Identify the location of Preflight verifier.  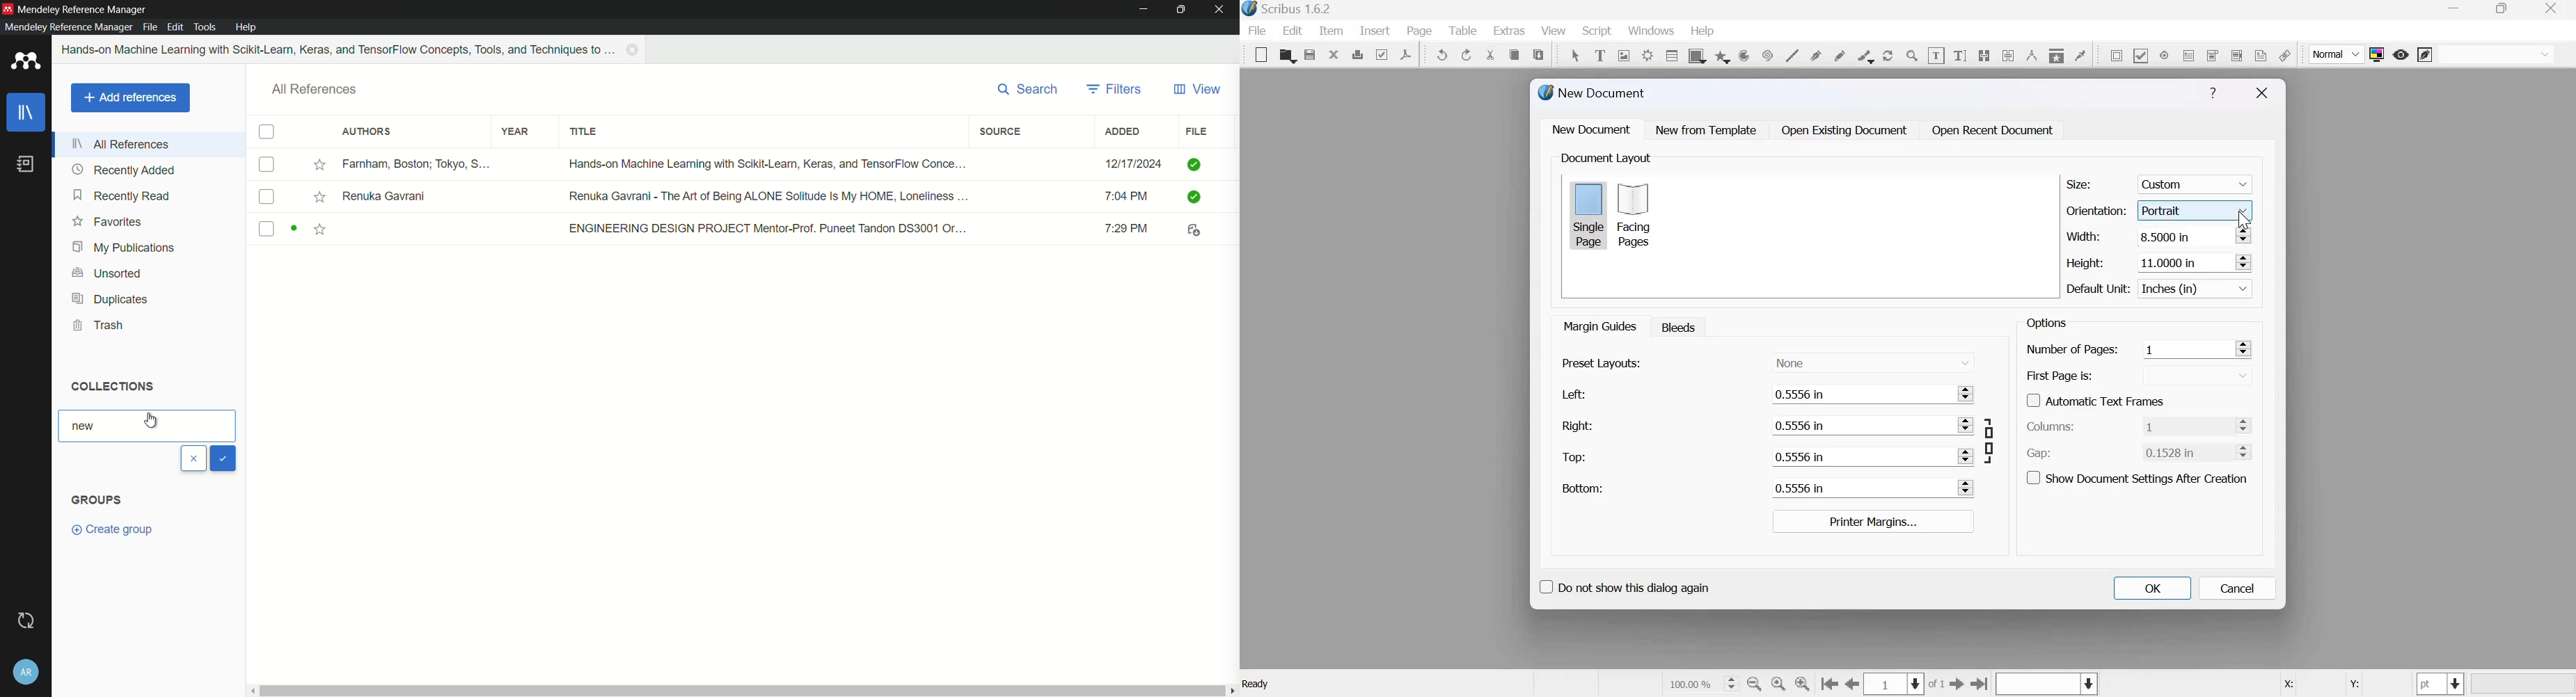
(1381, 54).